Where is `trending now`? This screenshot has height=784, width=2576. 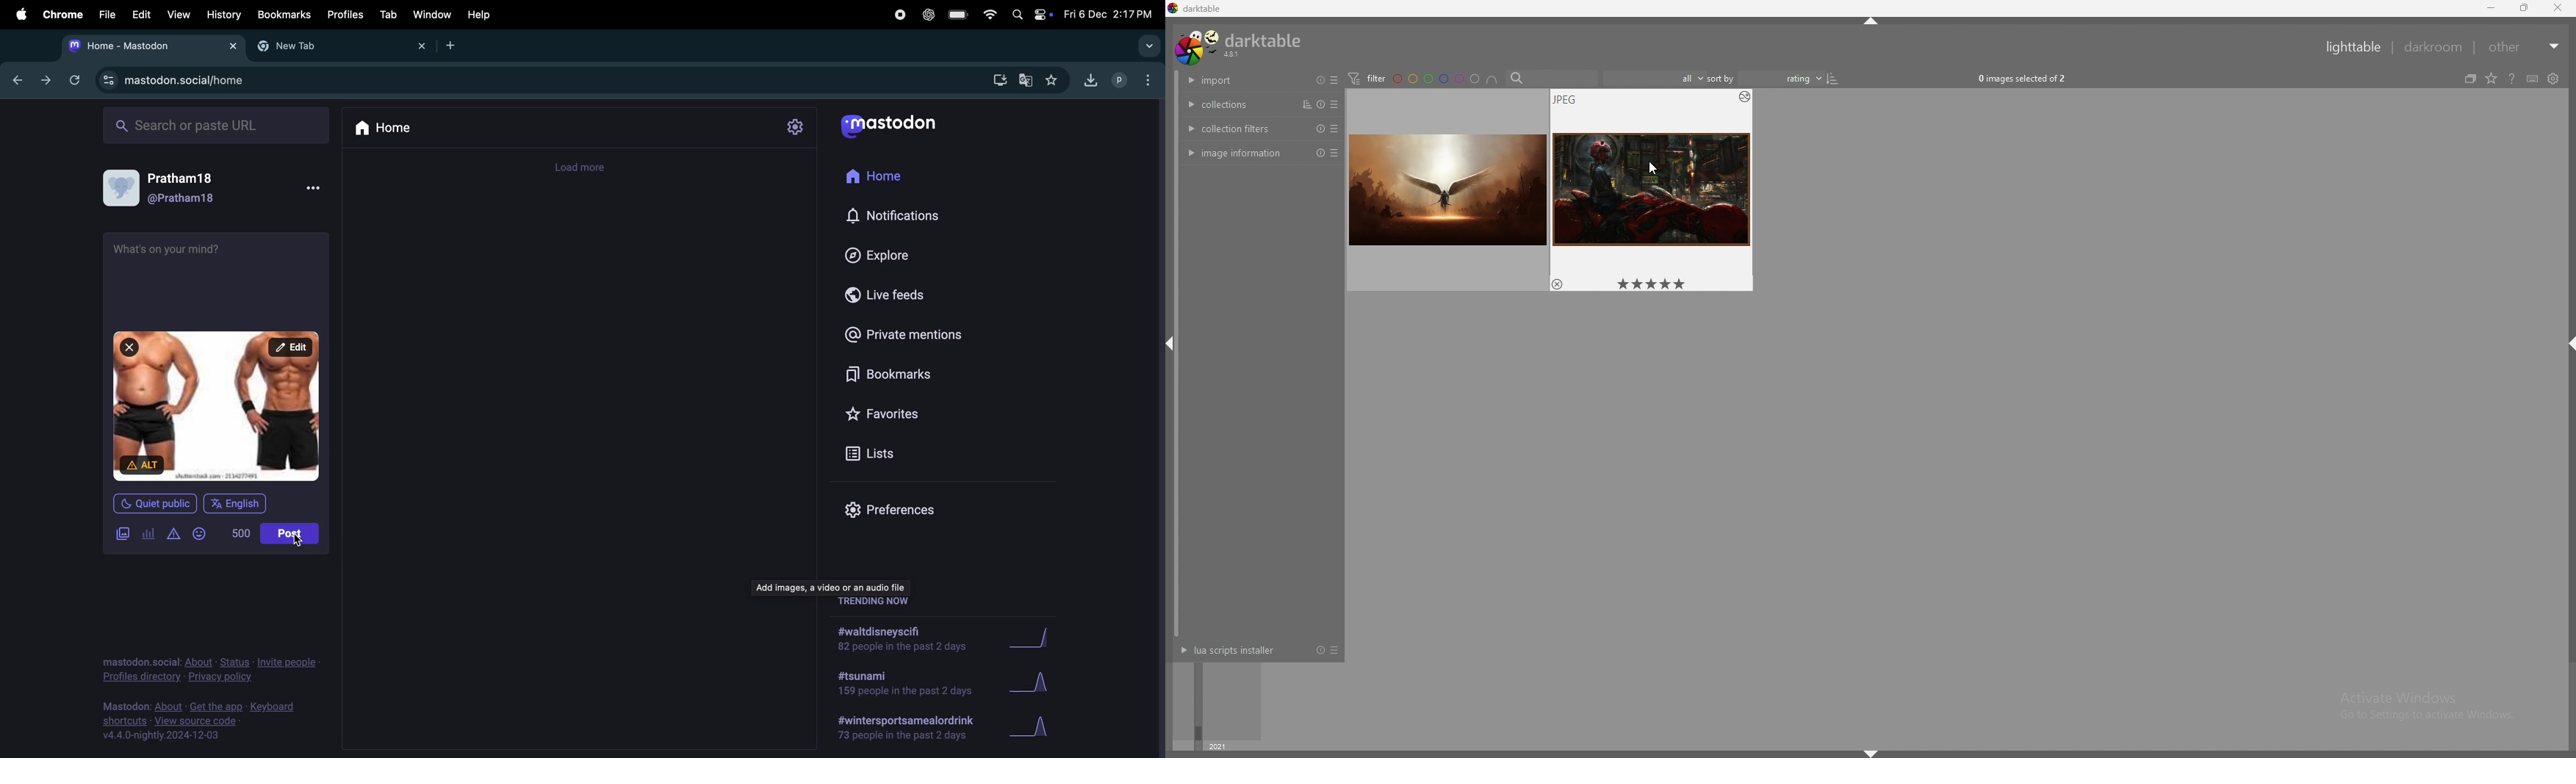 trending now is located at coordinates (875, 604).